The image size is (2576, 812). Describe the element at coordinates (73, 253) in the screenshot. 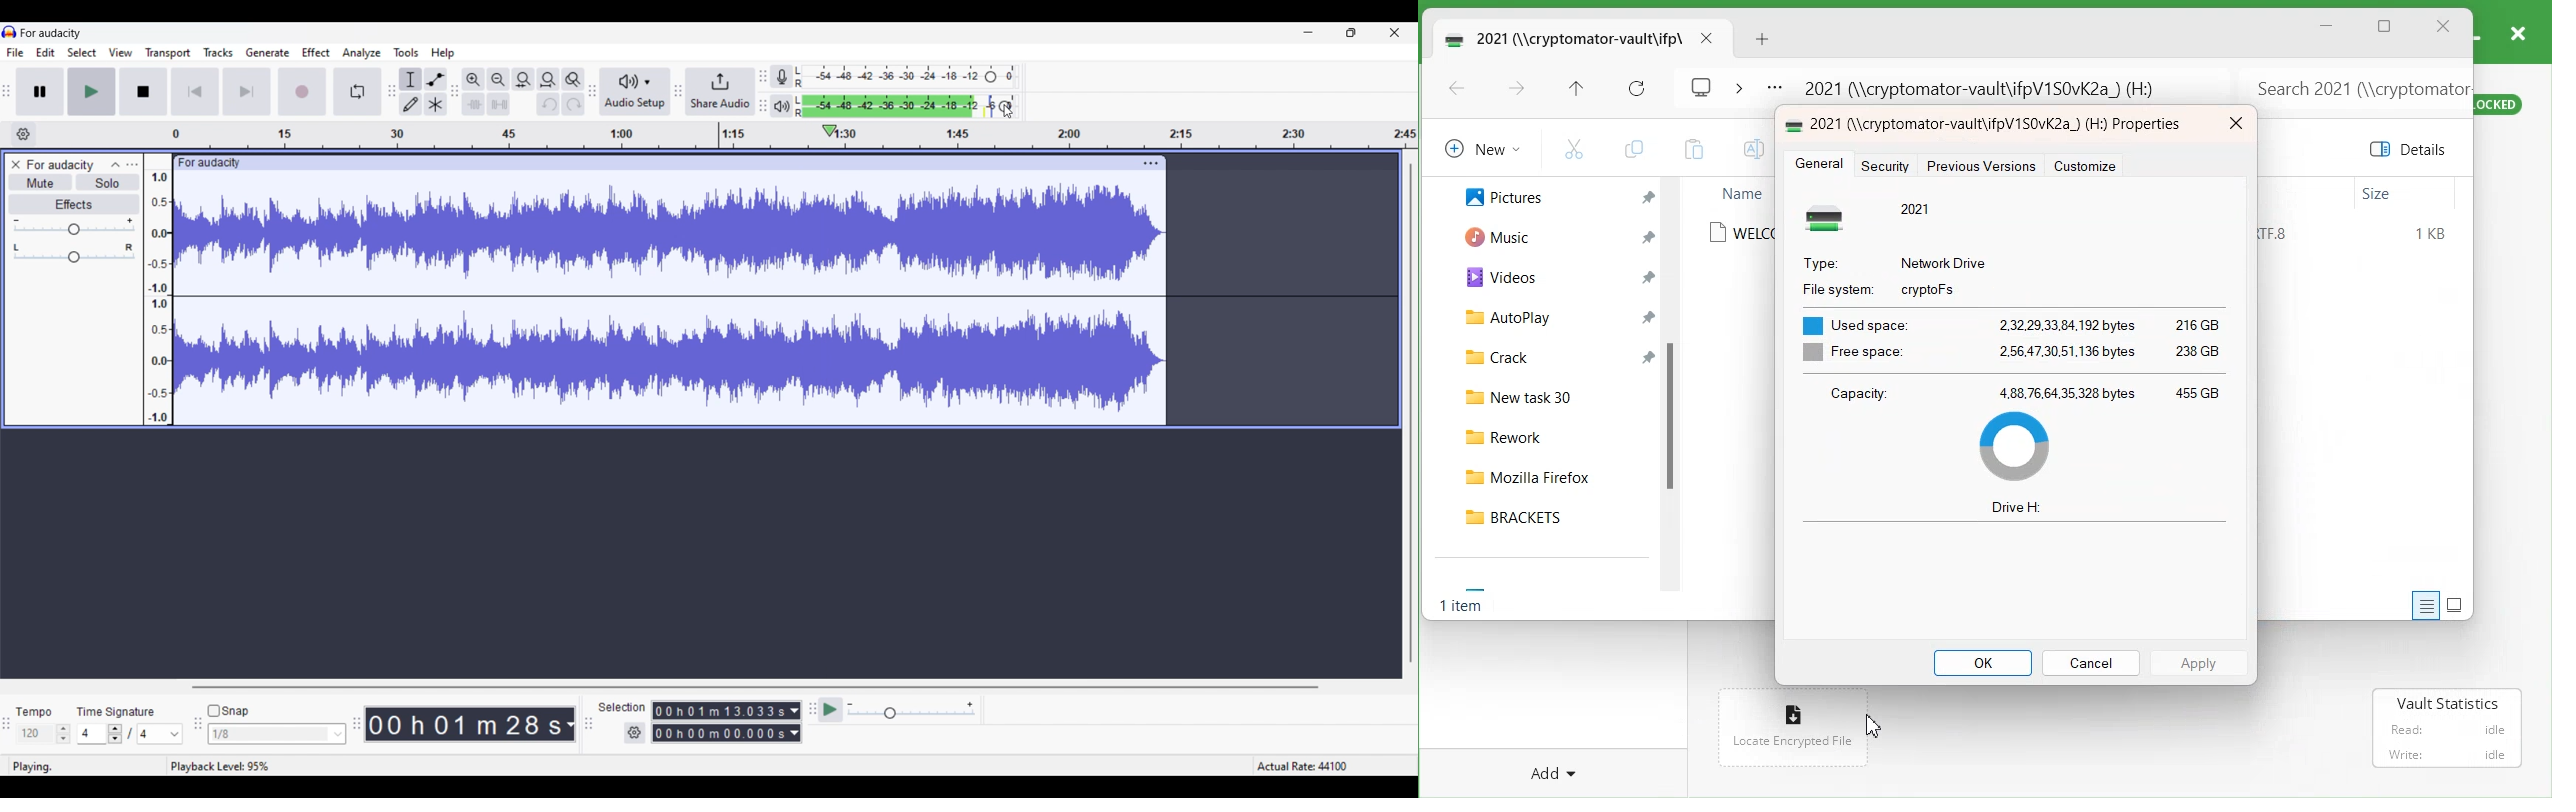

I see `Pan slider` at that location.